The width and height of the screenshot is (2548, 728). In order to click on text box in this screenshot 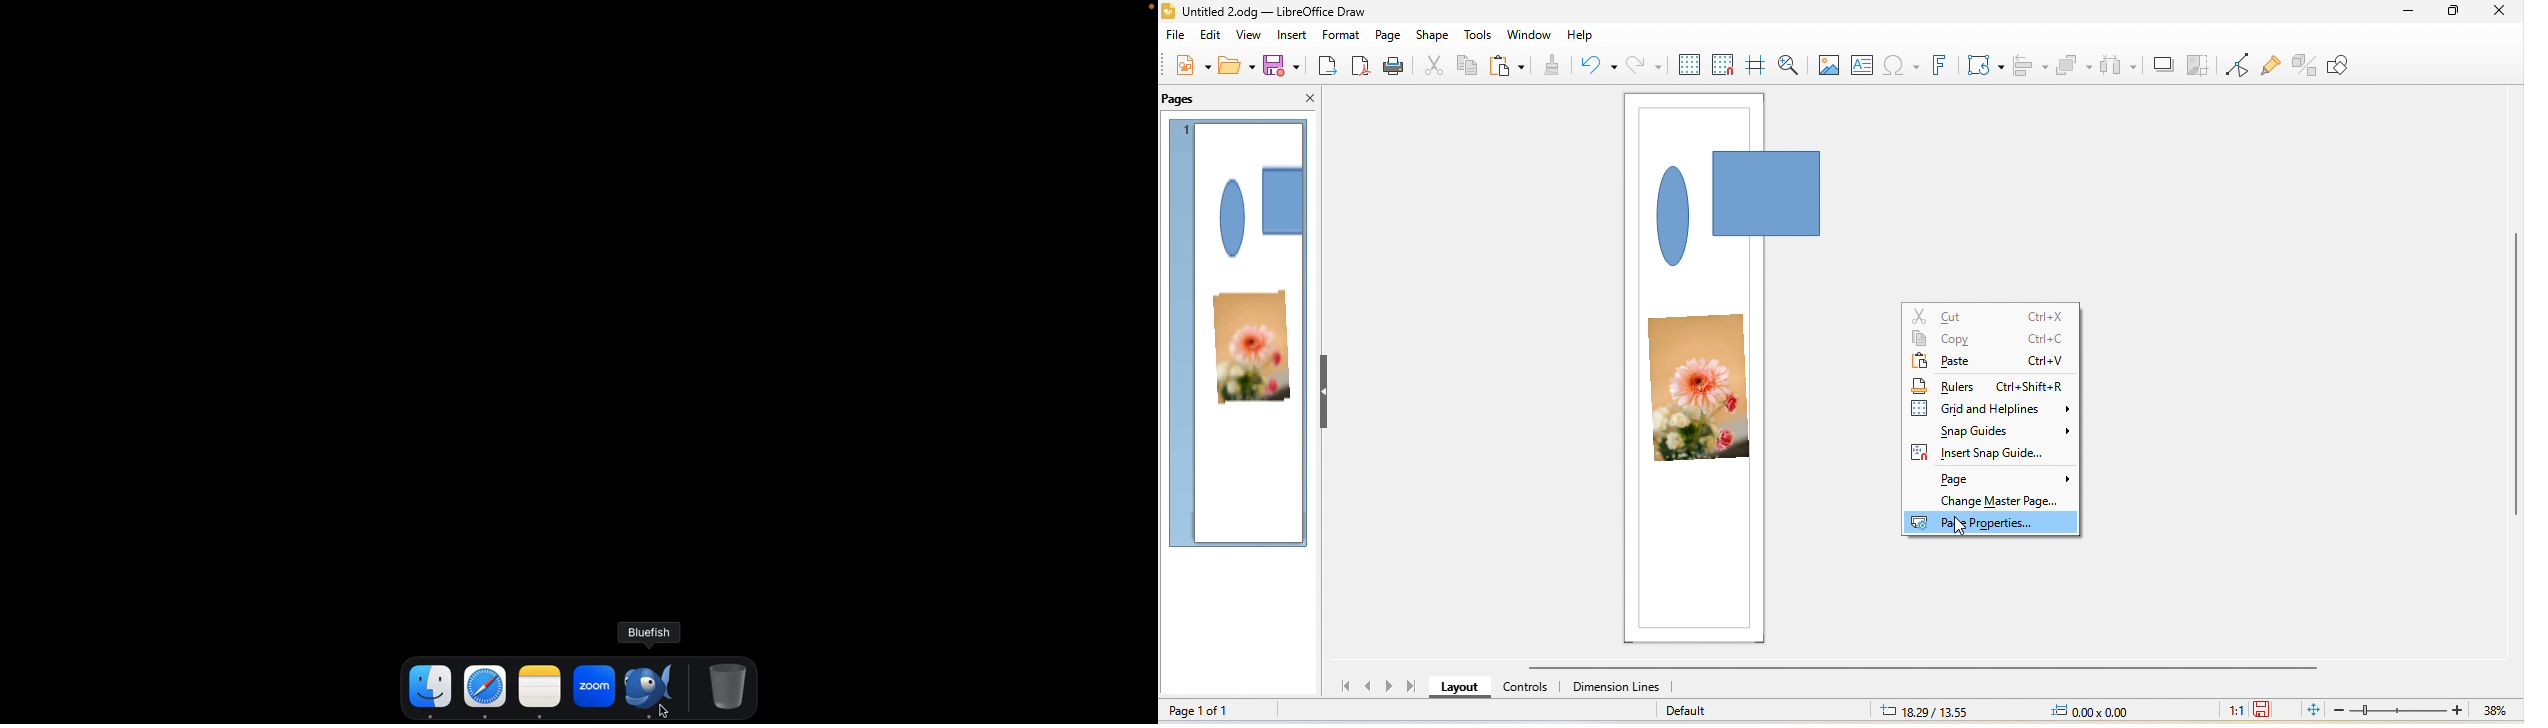, I will do `click(1865, 66)`.